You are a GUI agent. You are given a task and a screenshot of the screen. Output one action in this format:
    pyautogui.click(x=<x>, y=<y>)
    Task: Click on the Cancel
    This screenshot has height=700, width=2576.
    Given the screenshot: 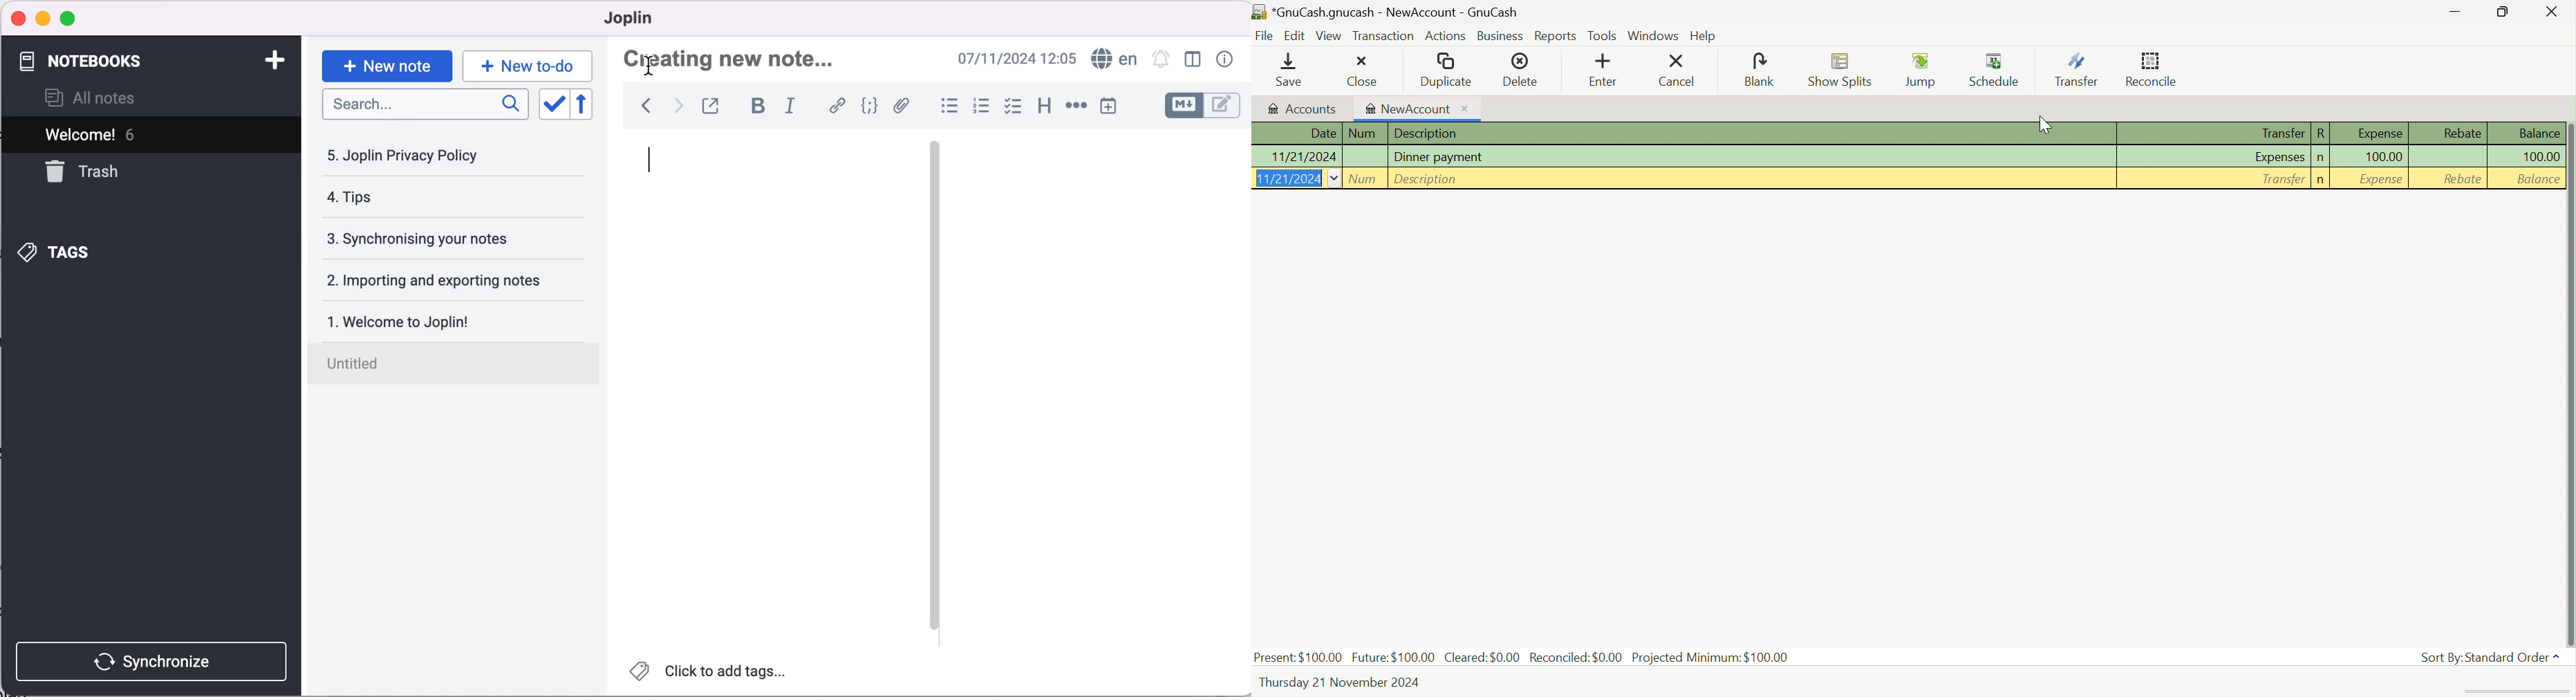 What is the action you would take?
    pyautogui.click(x=1681, y=71)
    